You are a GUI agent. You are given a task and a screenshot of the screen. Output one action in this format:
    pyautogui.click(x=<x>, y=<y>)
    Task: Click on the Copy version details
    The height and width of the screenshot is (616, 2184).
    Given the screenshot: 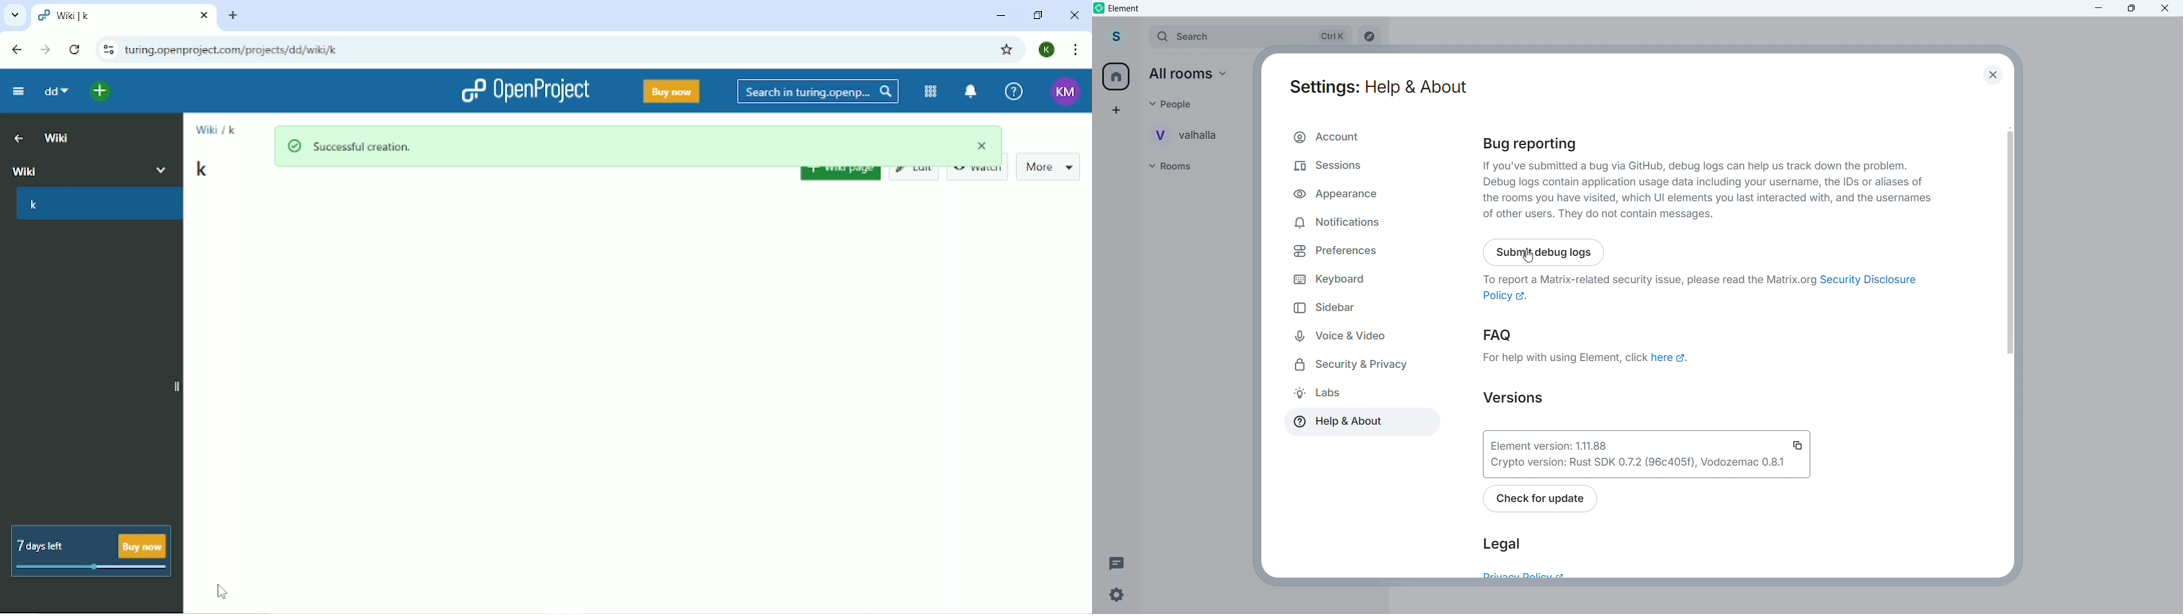 What is the action you would take?
    pyautogui.click(x=1799, y=444)
    